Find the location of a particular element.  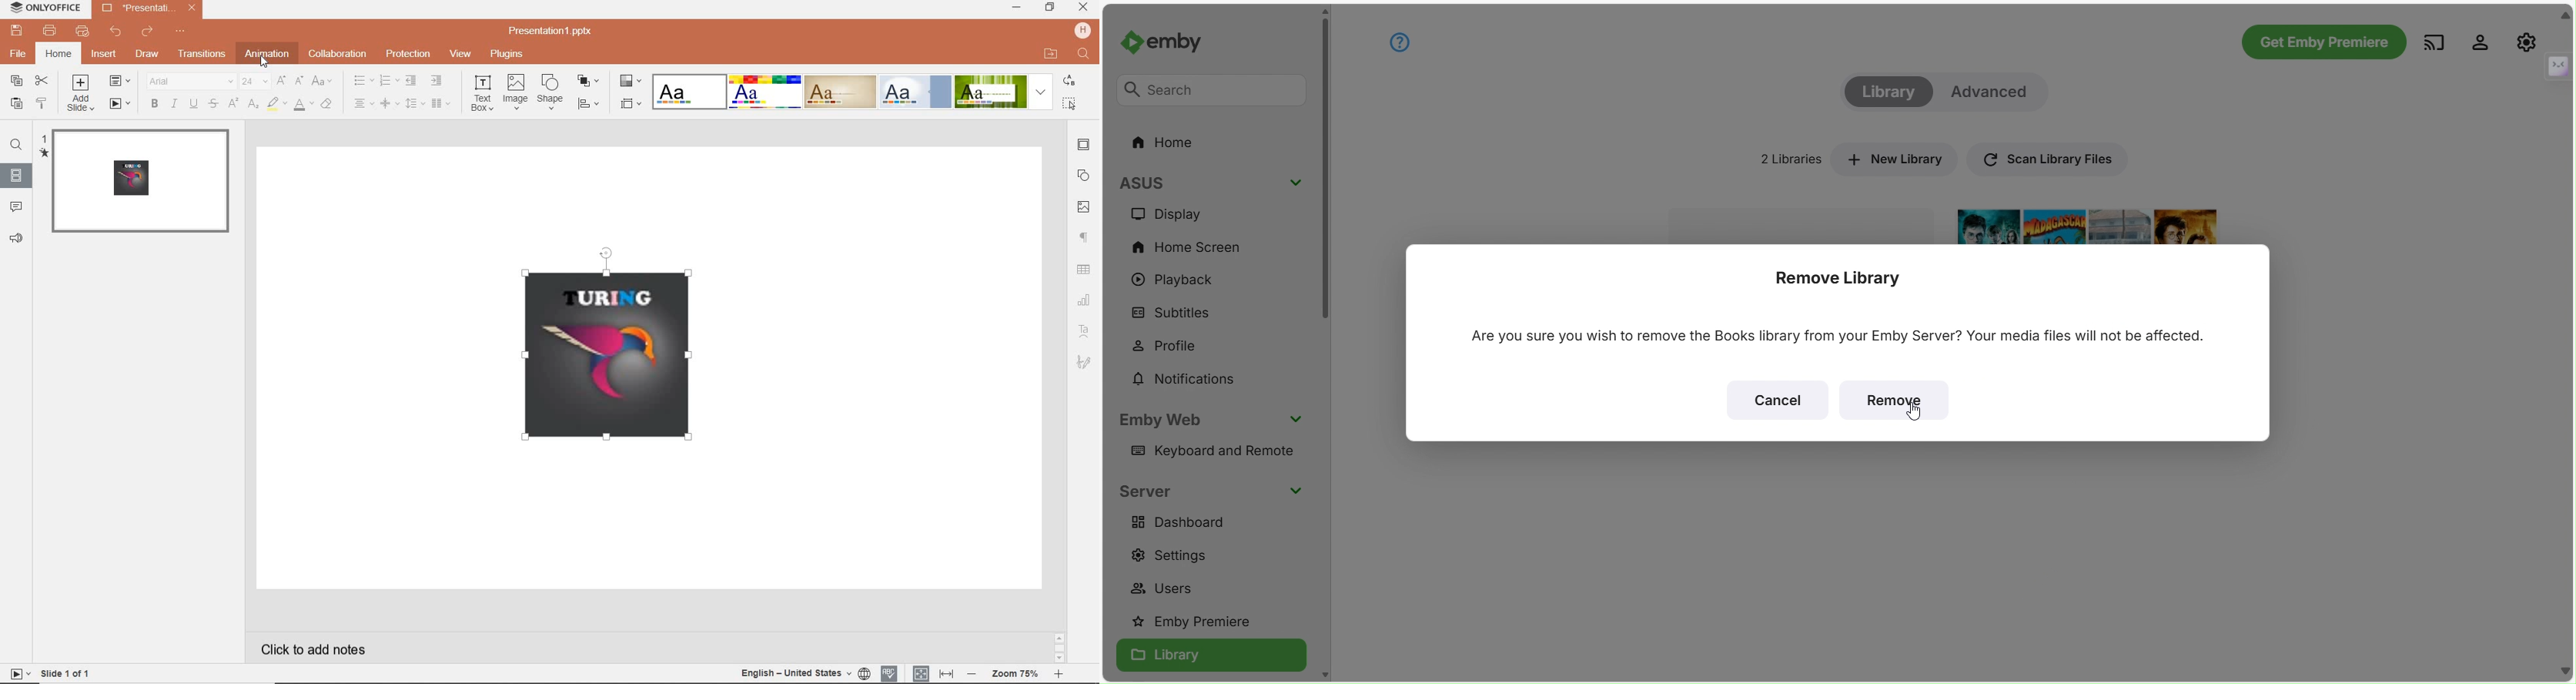

hp is located at coordinates (1084, 30).